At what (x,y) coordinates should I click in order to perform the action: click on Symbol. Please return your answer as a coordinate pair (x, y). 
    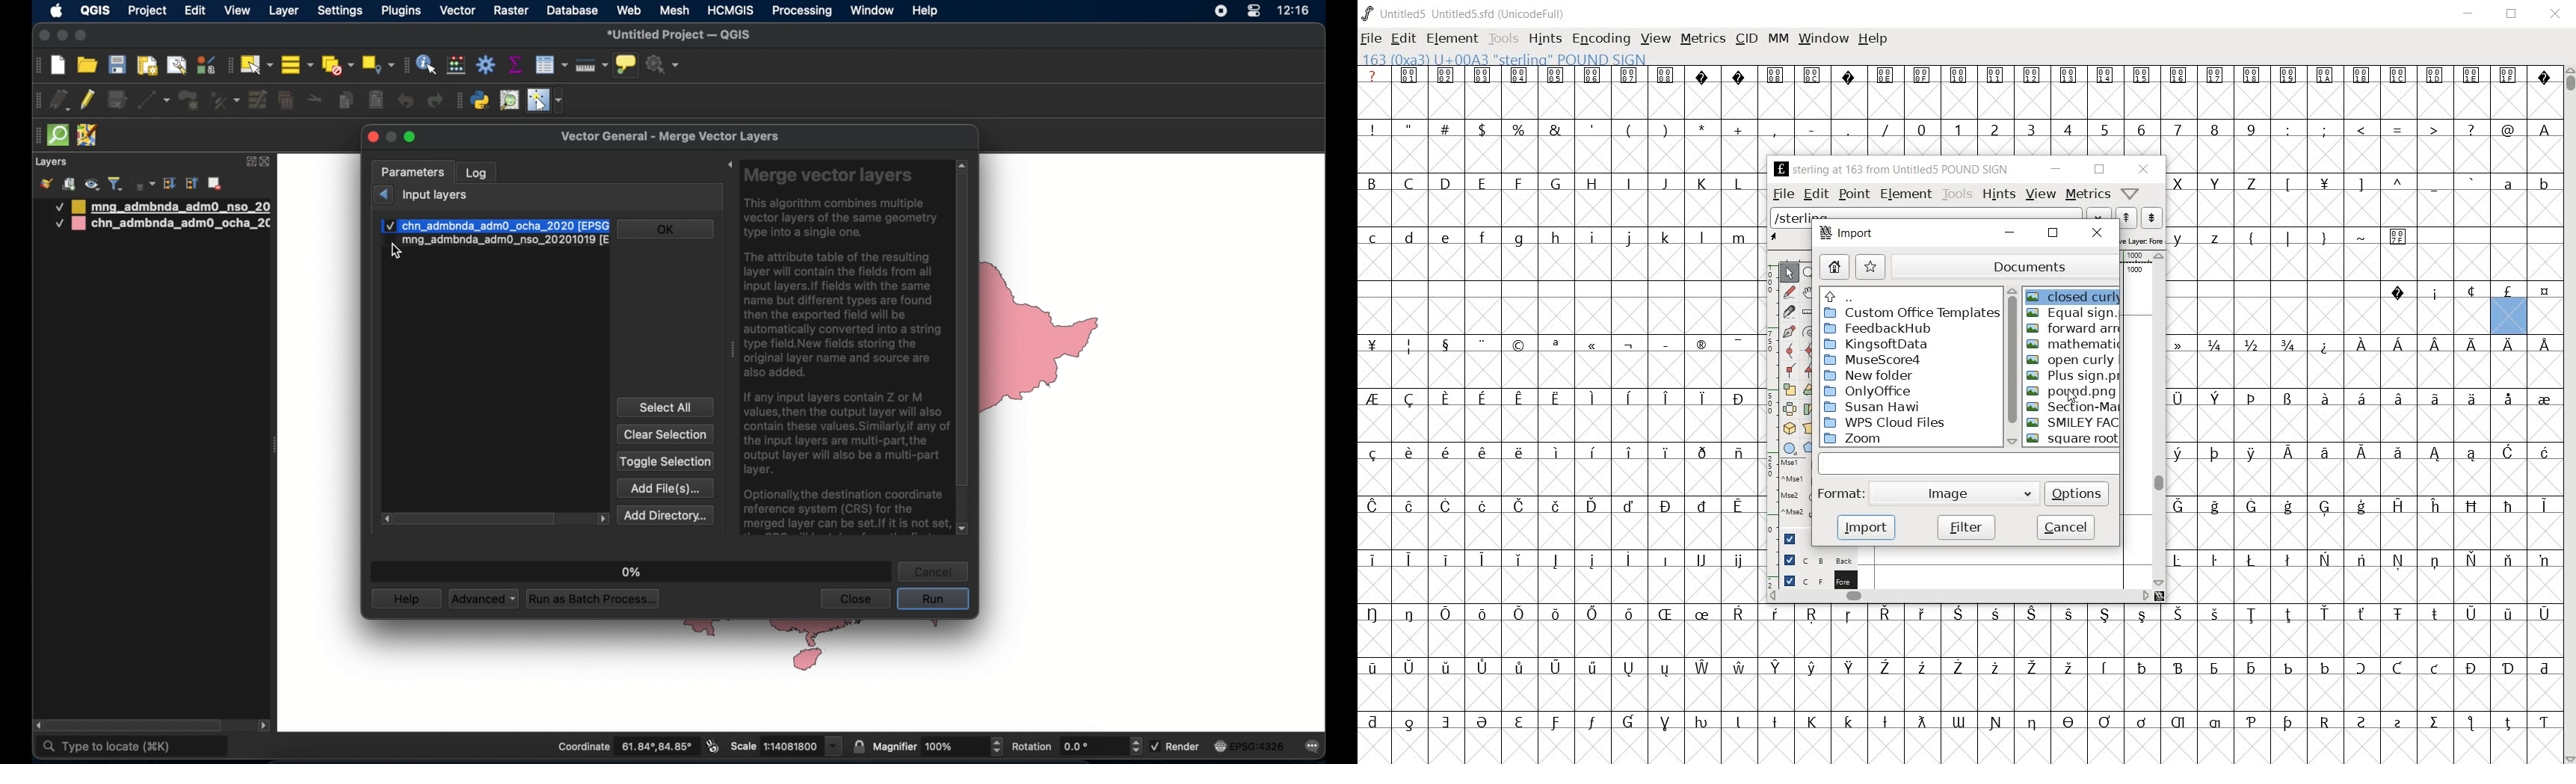
    Looking at the image, I should click on (2143, 76).